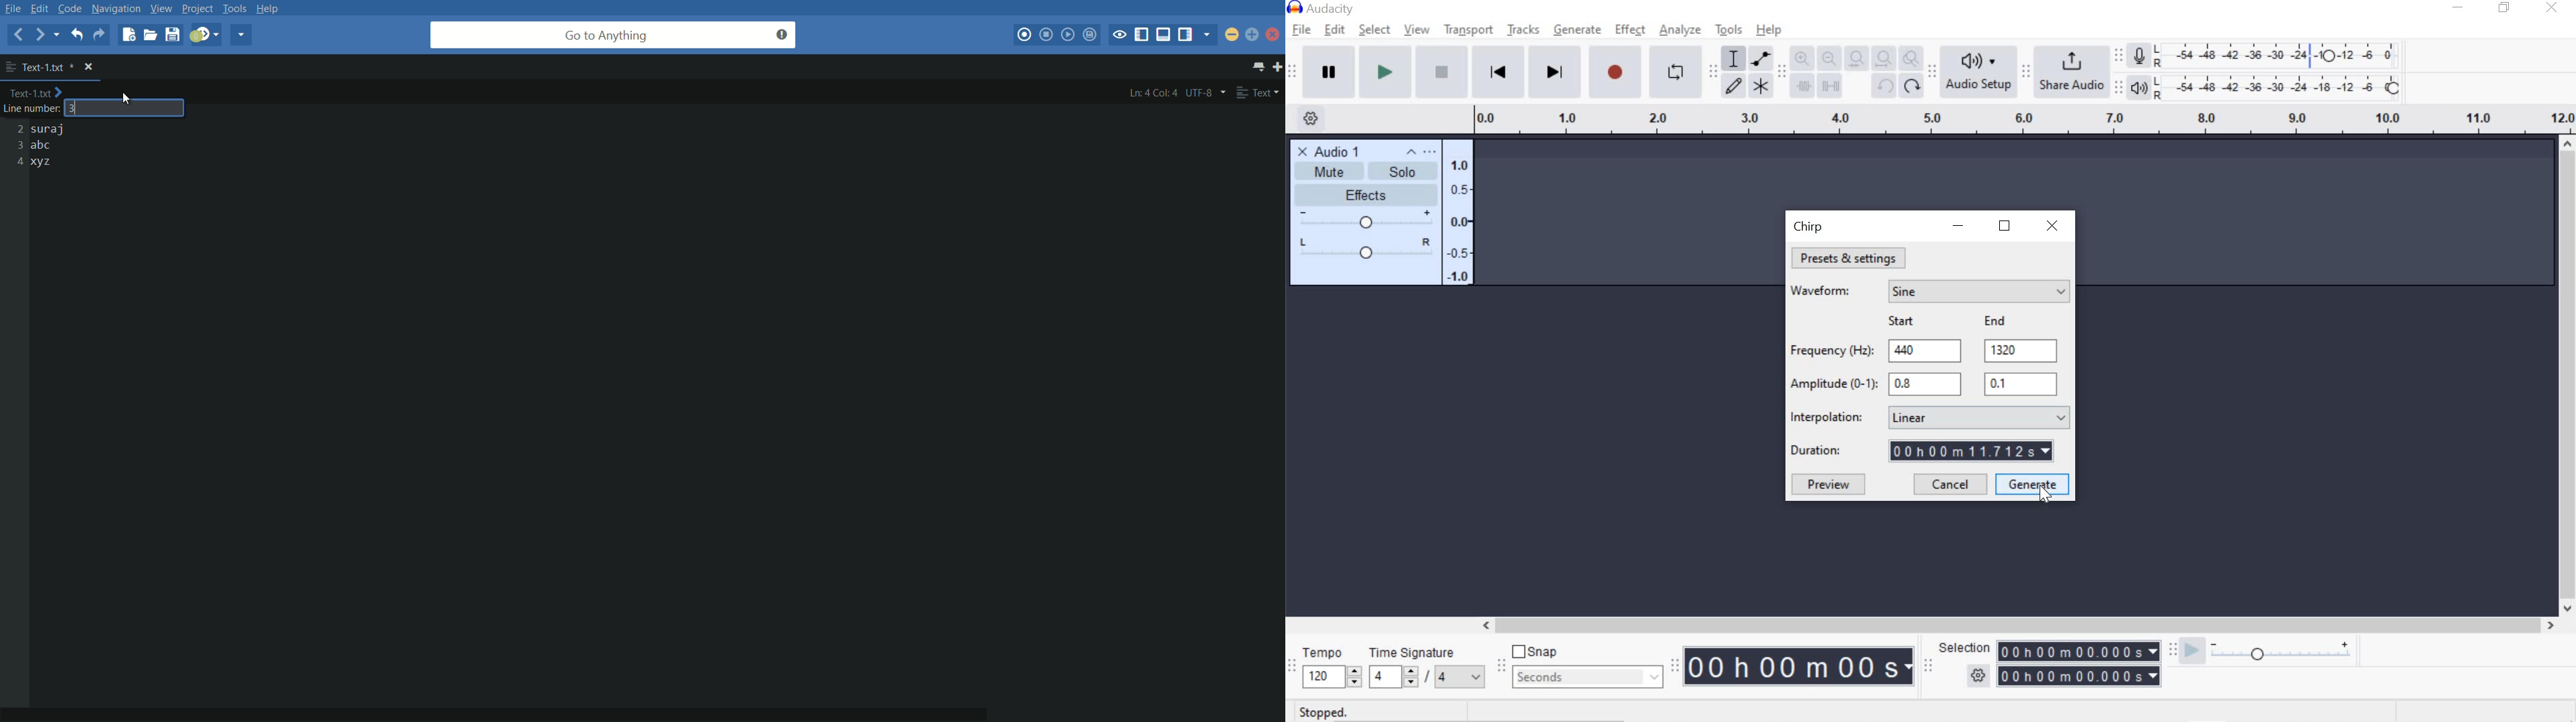  I want to click on time, so click(1800, 666).